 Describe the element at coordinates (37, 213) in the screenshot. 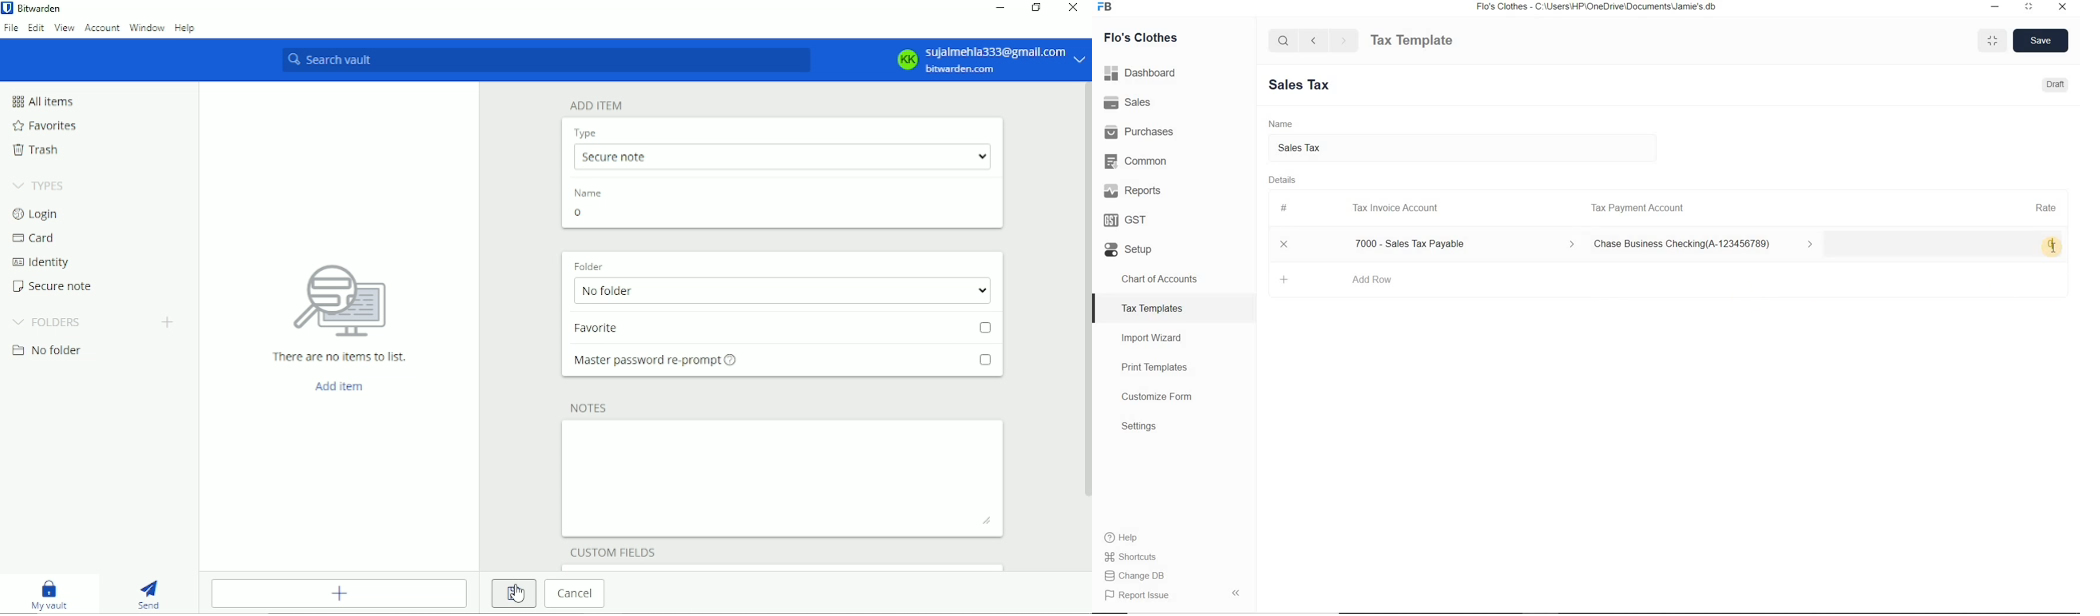

I see `Login` at that location.